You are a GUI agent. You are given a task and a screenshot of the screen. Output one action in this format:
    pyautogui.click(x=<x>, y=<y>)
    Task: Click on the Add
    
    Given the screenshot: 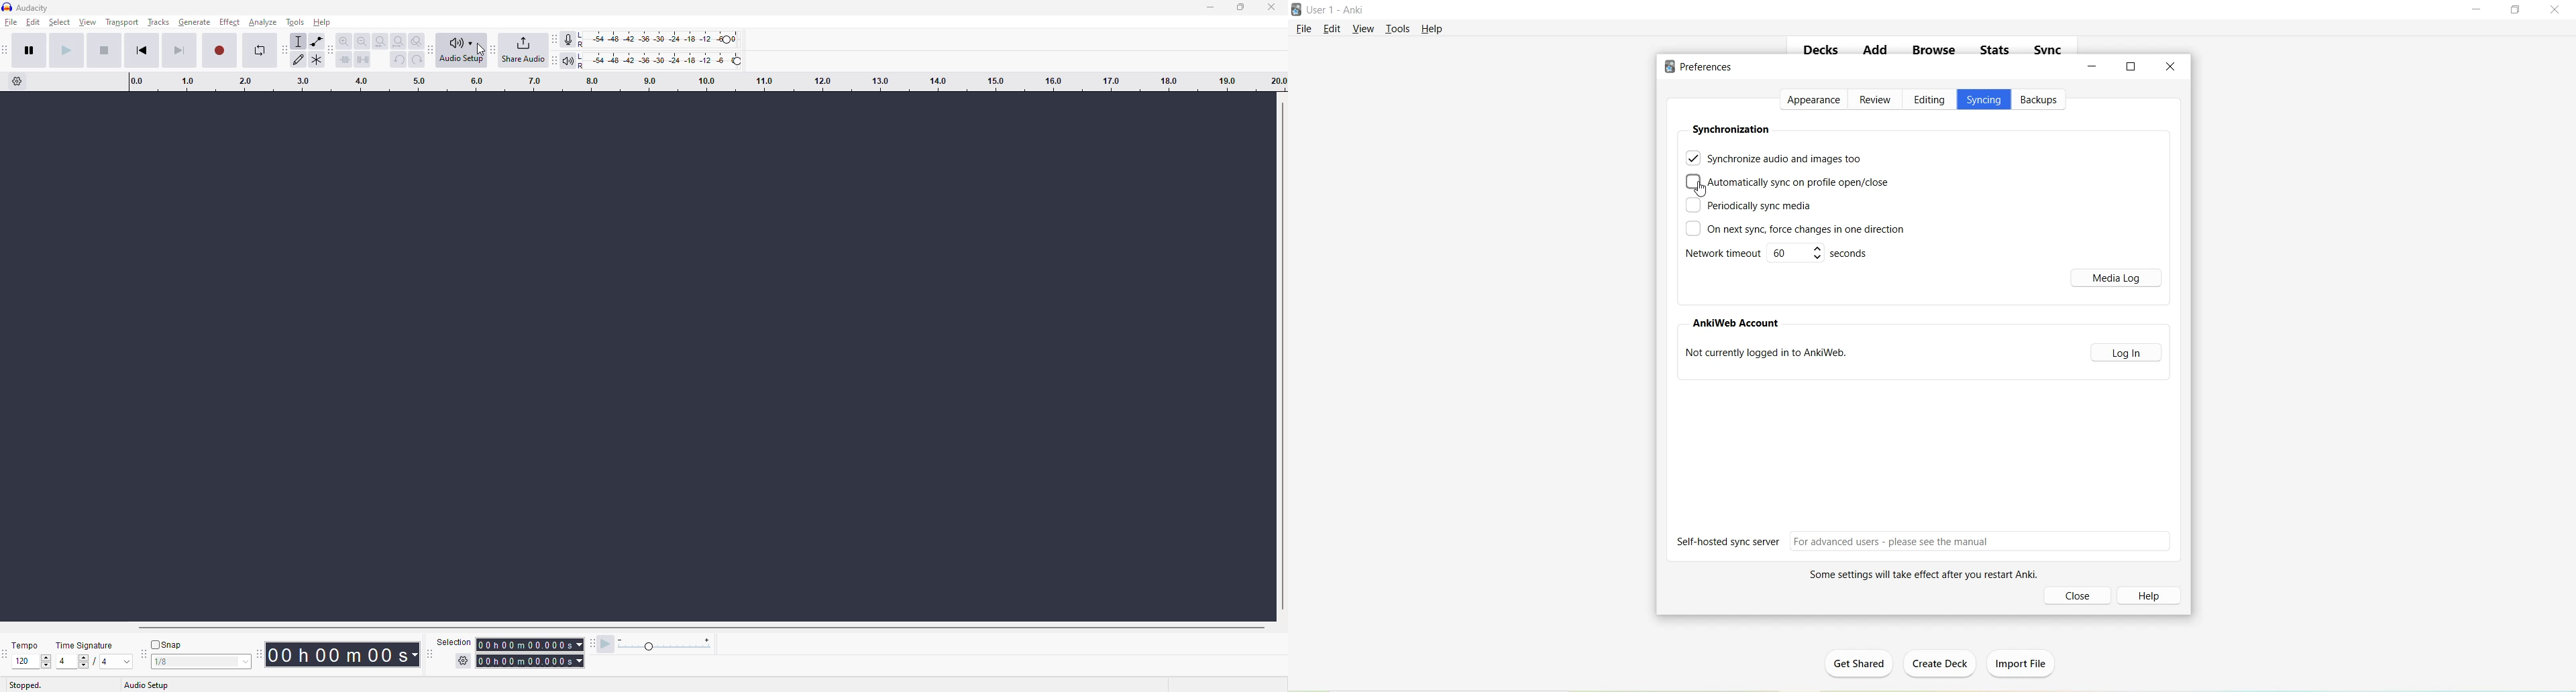 What is the action you would take?
    pyautogui.click(x=1874, y=52)
    